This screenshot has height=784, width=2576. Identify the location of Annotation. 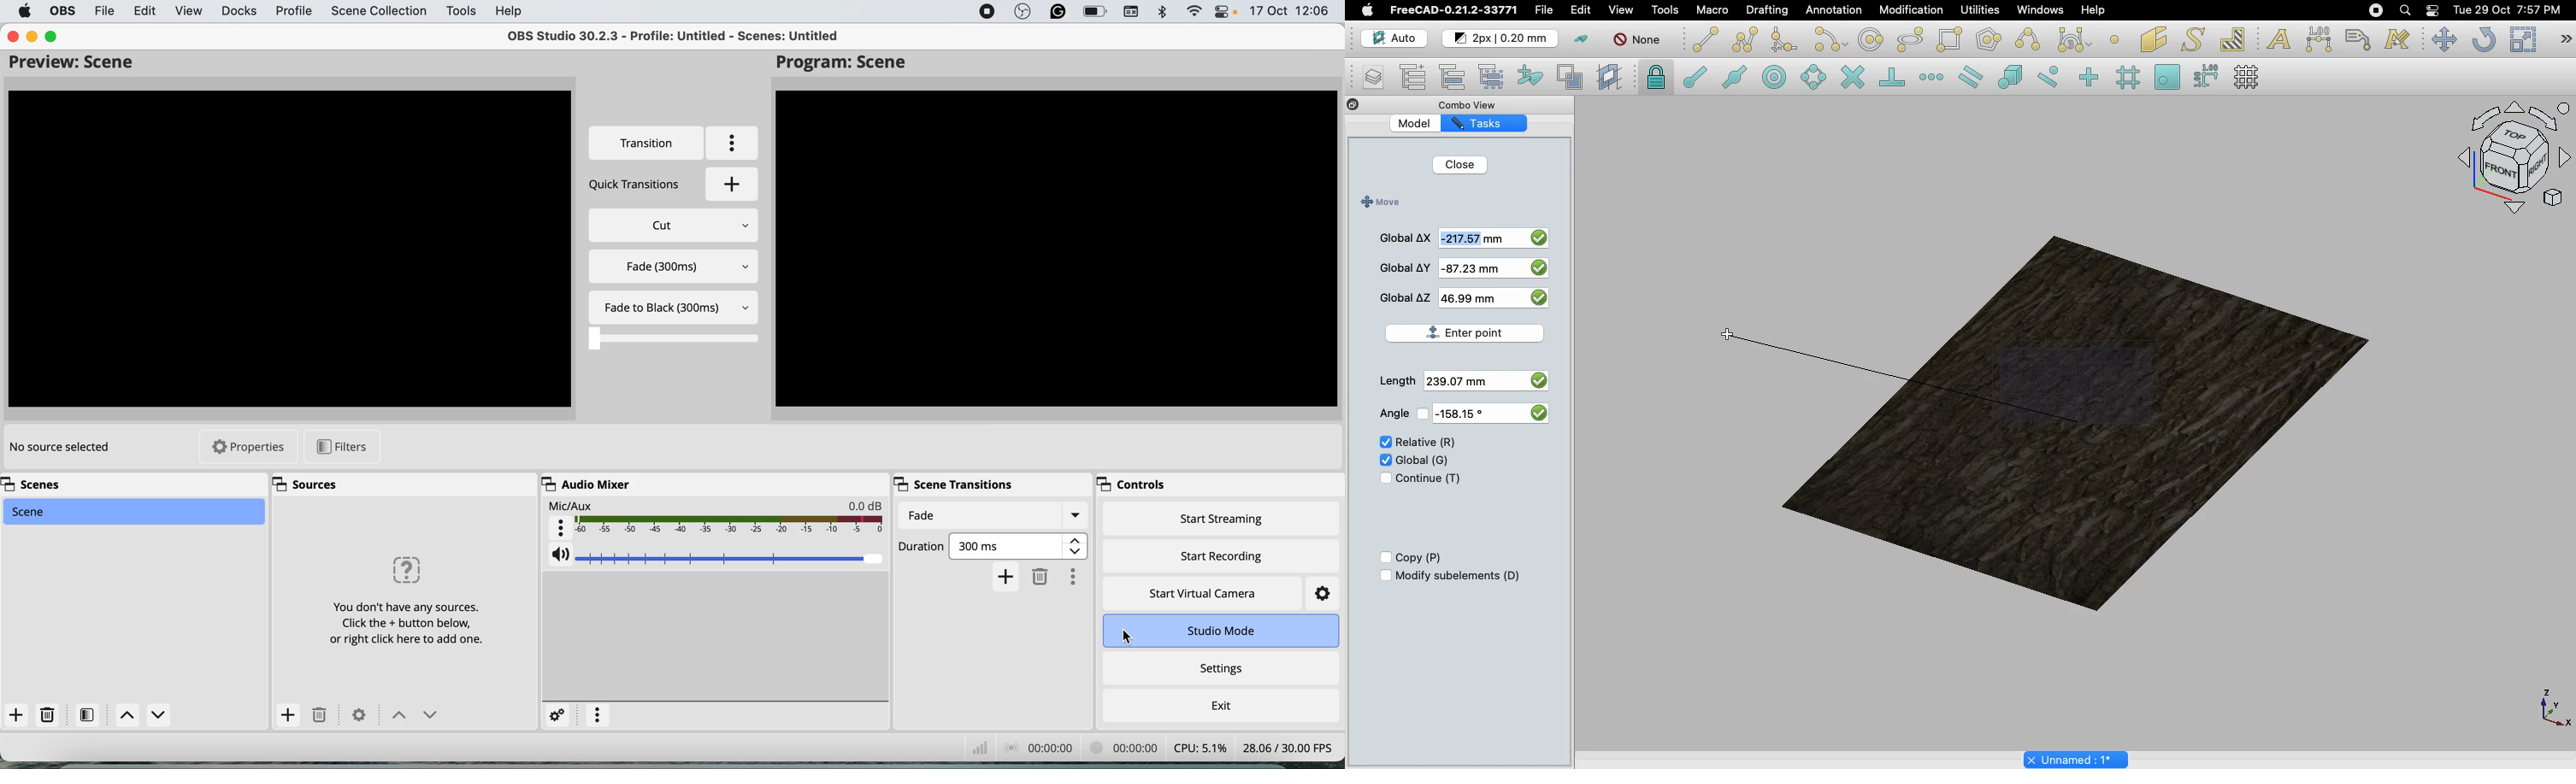
(1834, 9).